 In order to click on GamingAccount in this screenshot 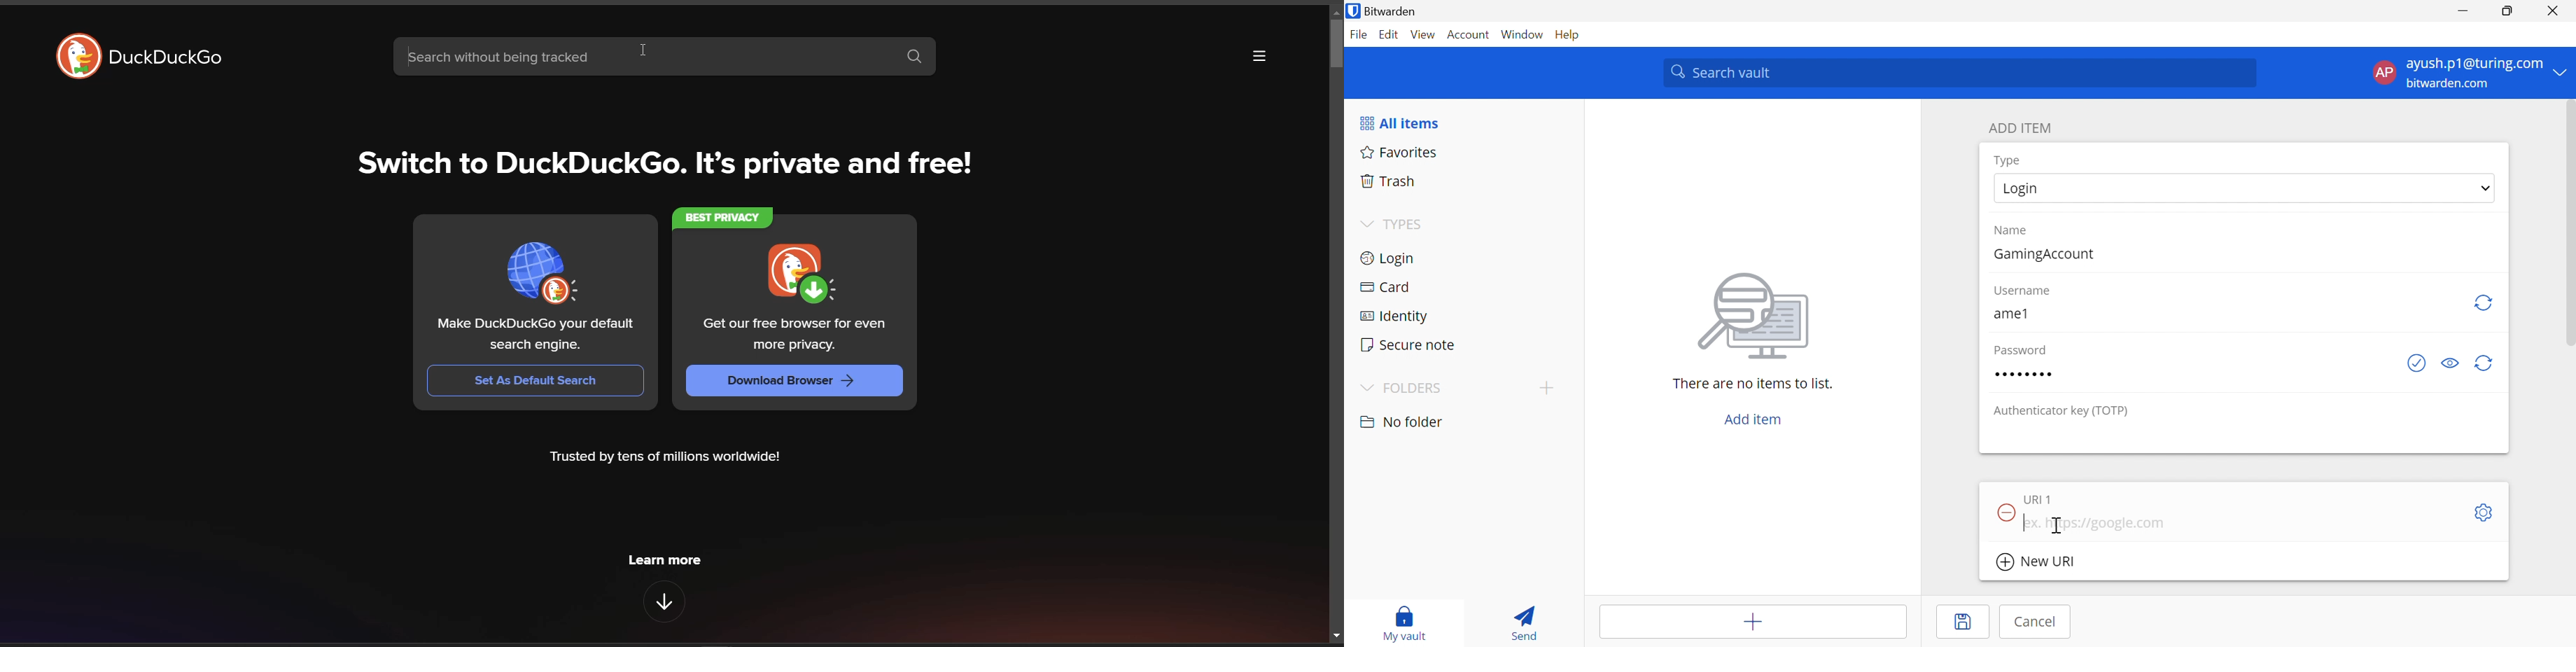, I will do `click(2047, 255)`.